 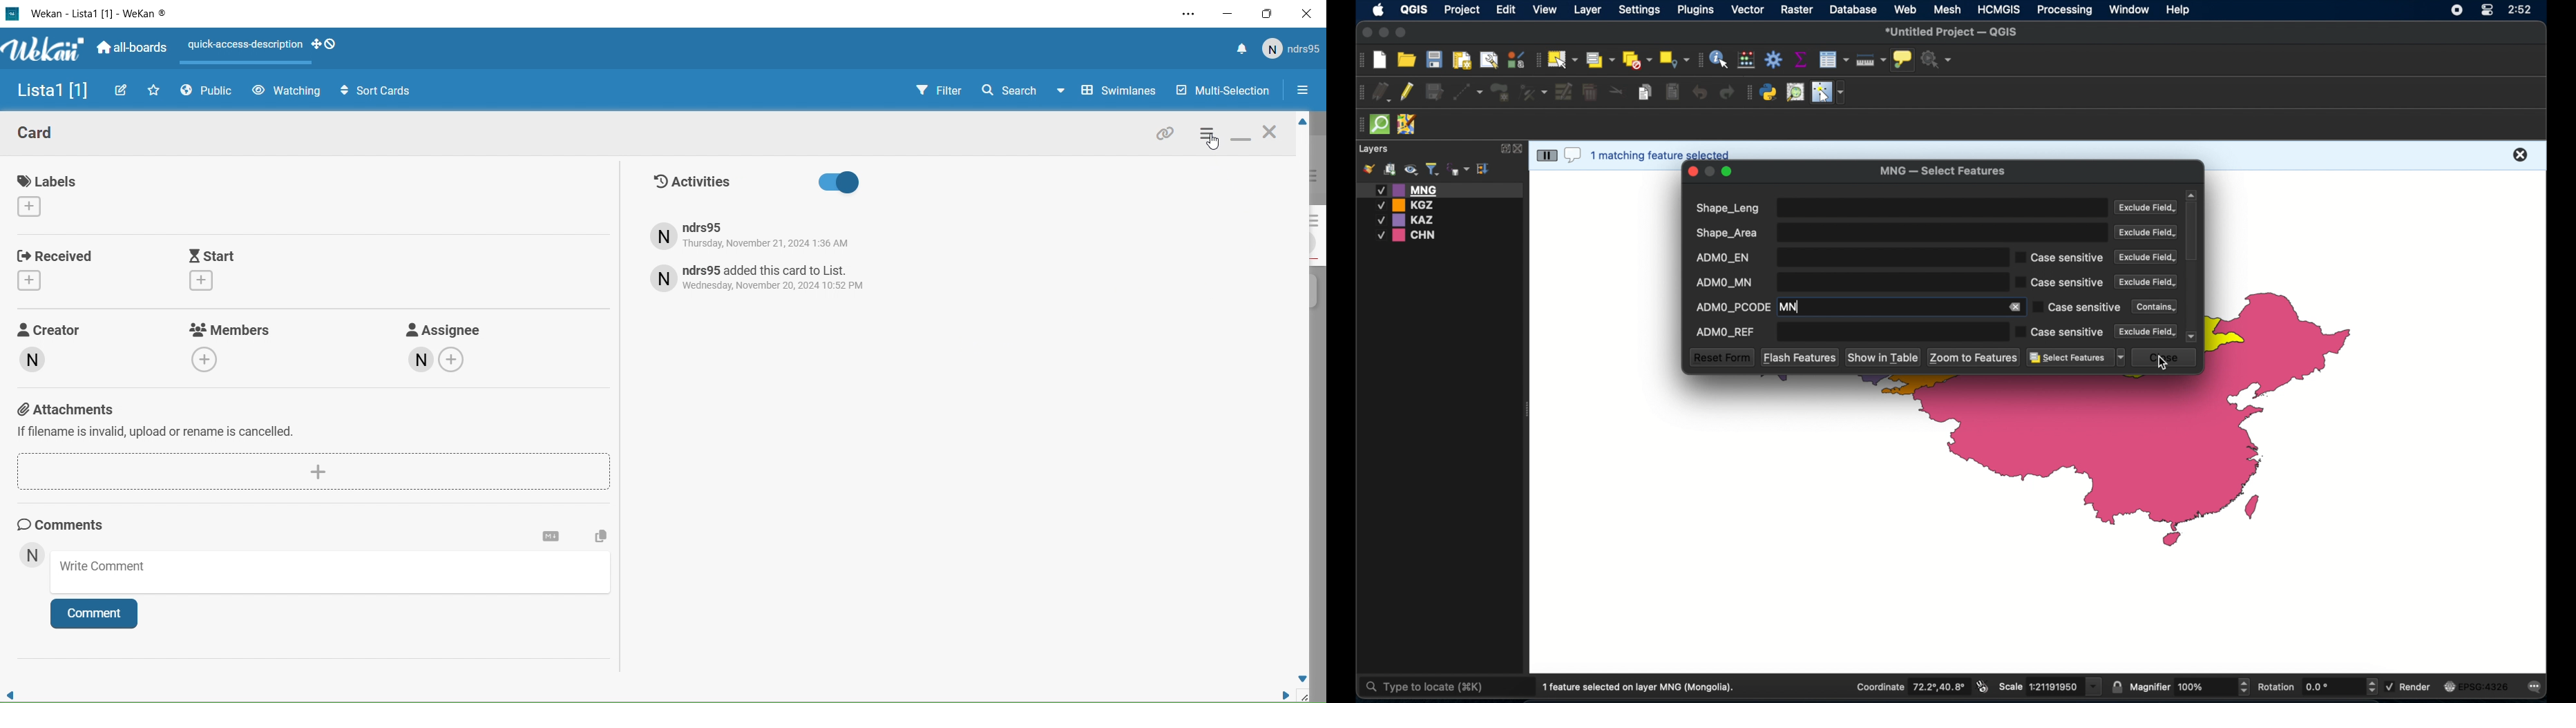 I want to click on magnifier 100%, so click(x=2190, y=687).